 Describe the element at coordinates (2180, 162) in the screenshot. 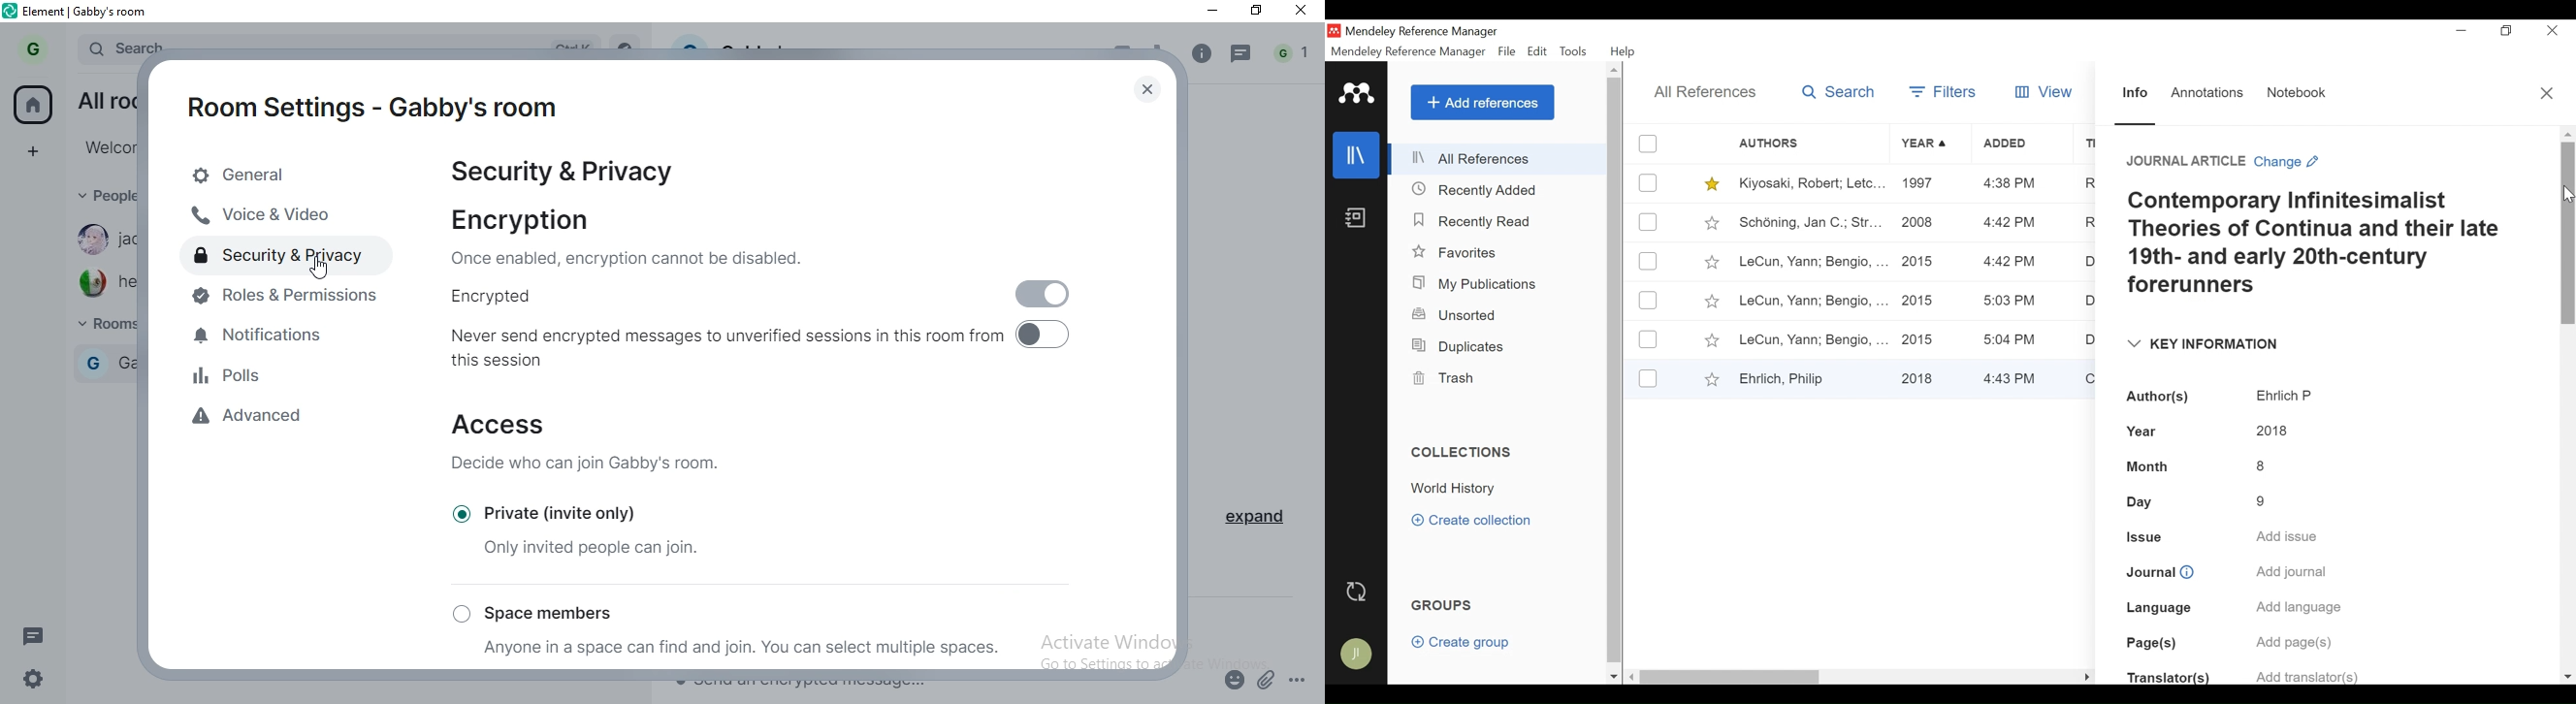

I see `JOURNAL ARTICLE` at that location.